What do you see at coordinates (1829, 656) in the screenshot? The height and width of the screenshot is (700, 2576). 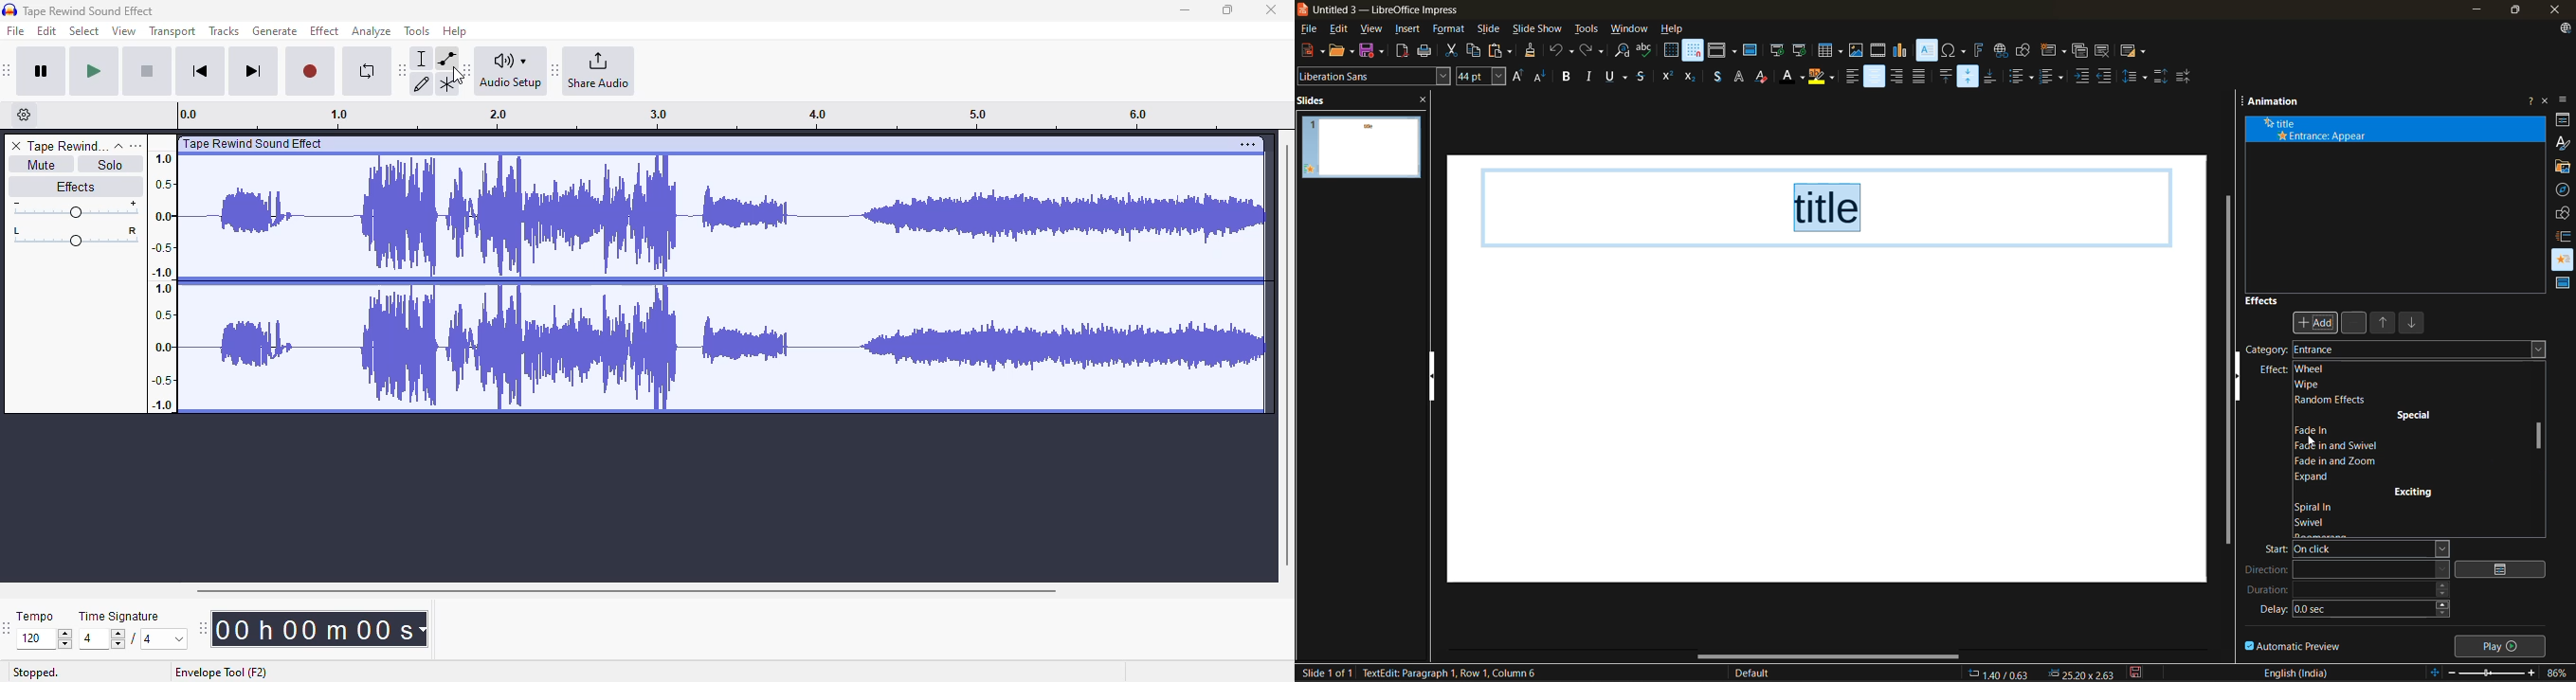 I see `horizontal scroll bar` at bounding box center [1829, 656].